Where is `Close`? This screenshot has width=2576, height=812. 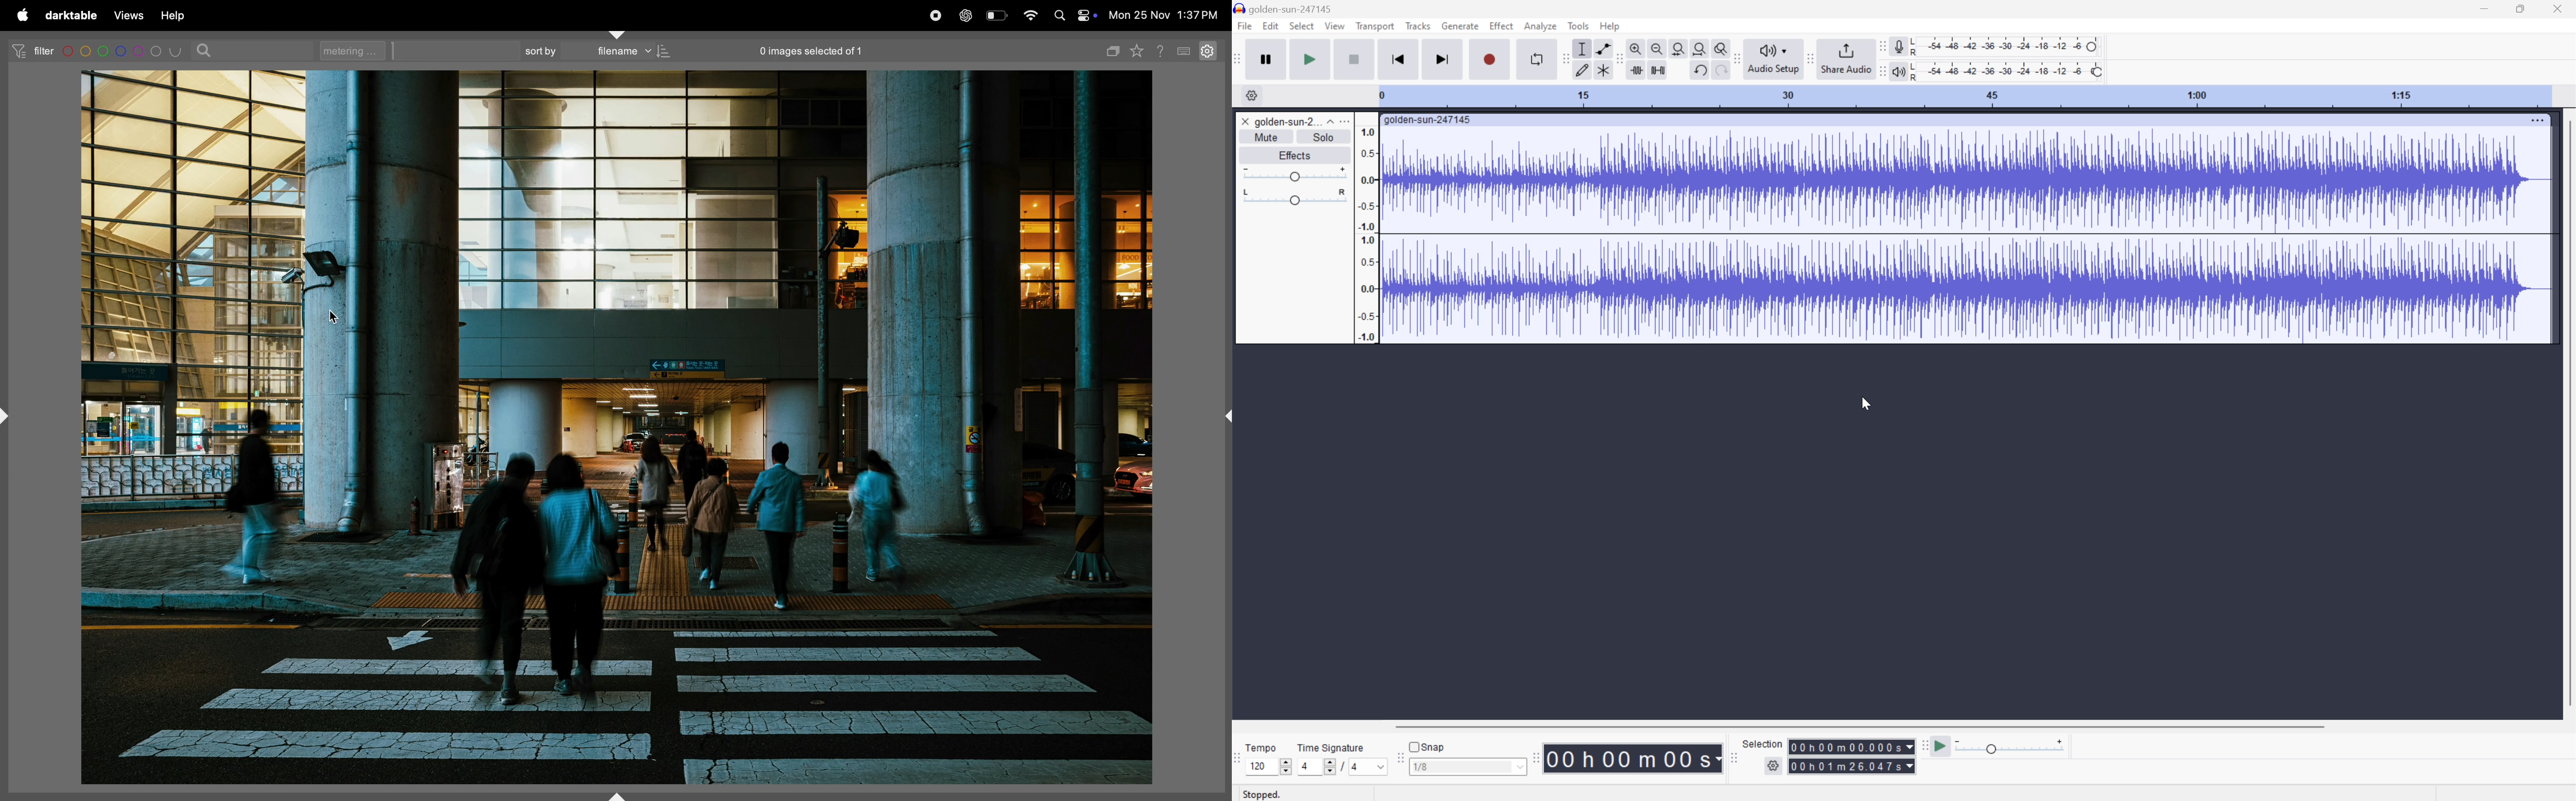 Close is located at coordinates (2560, 8).